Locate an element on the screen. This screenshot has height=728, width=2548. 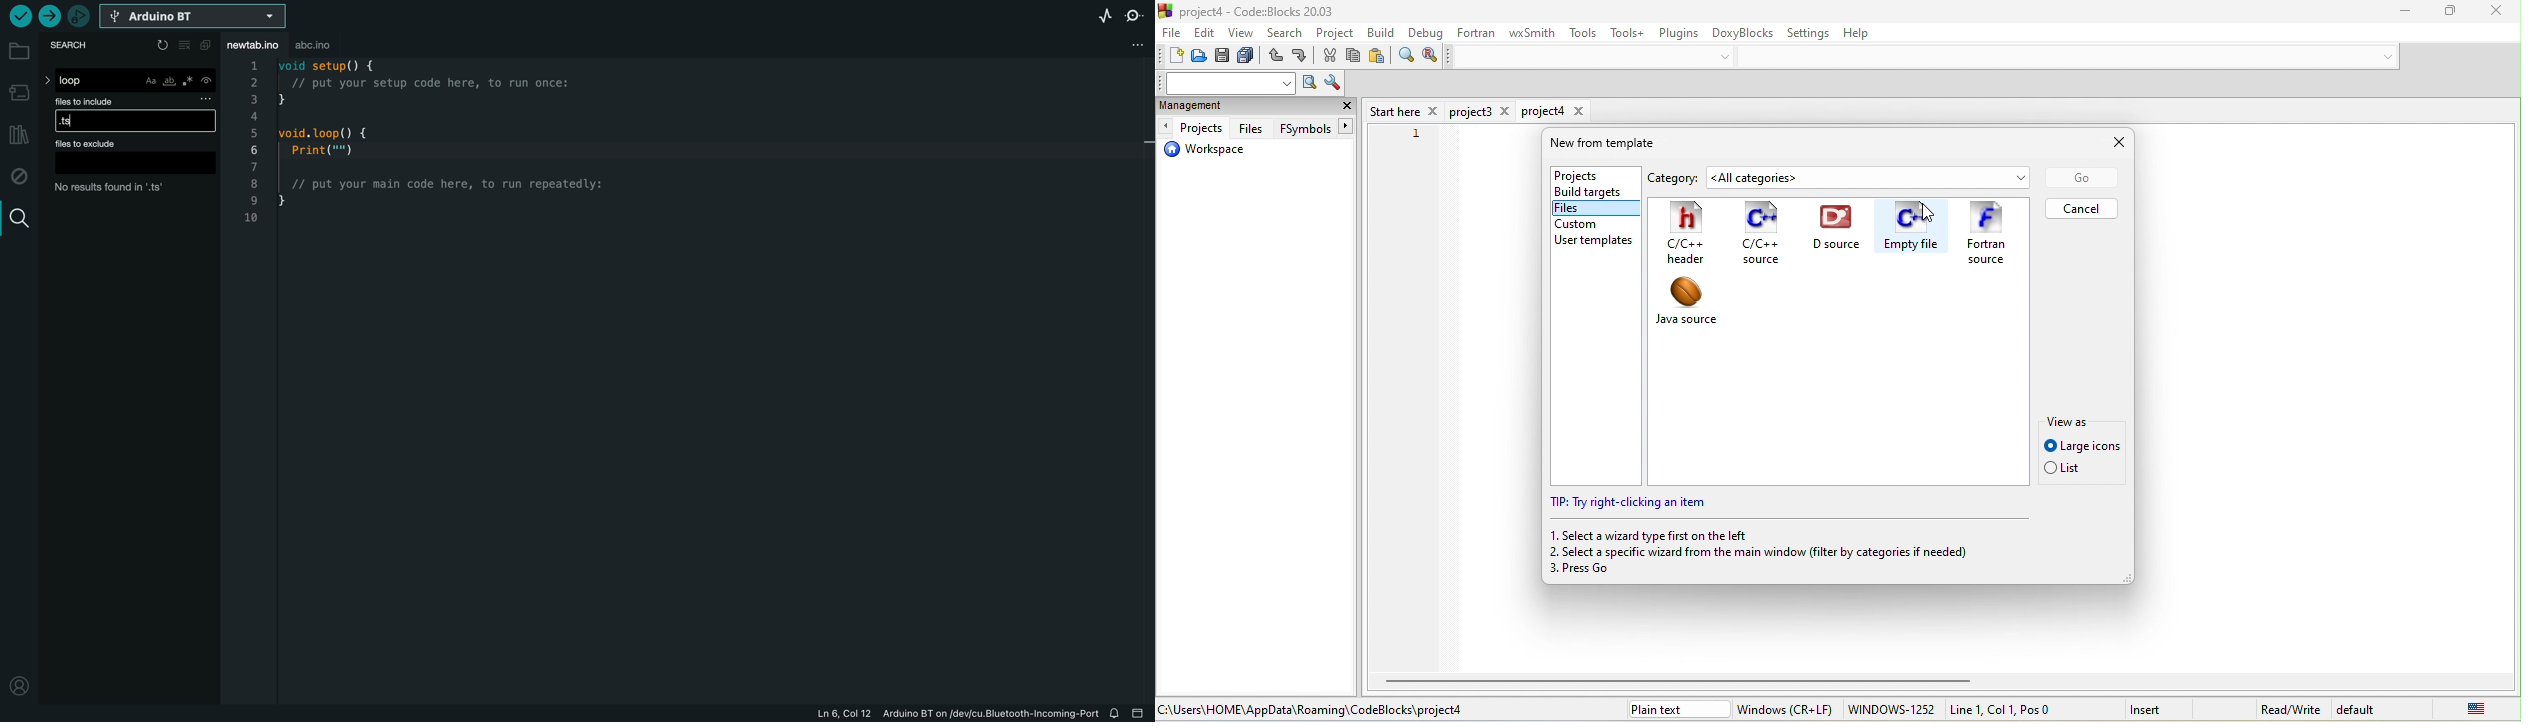
icon is located at coordinates (1167, 10).